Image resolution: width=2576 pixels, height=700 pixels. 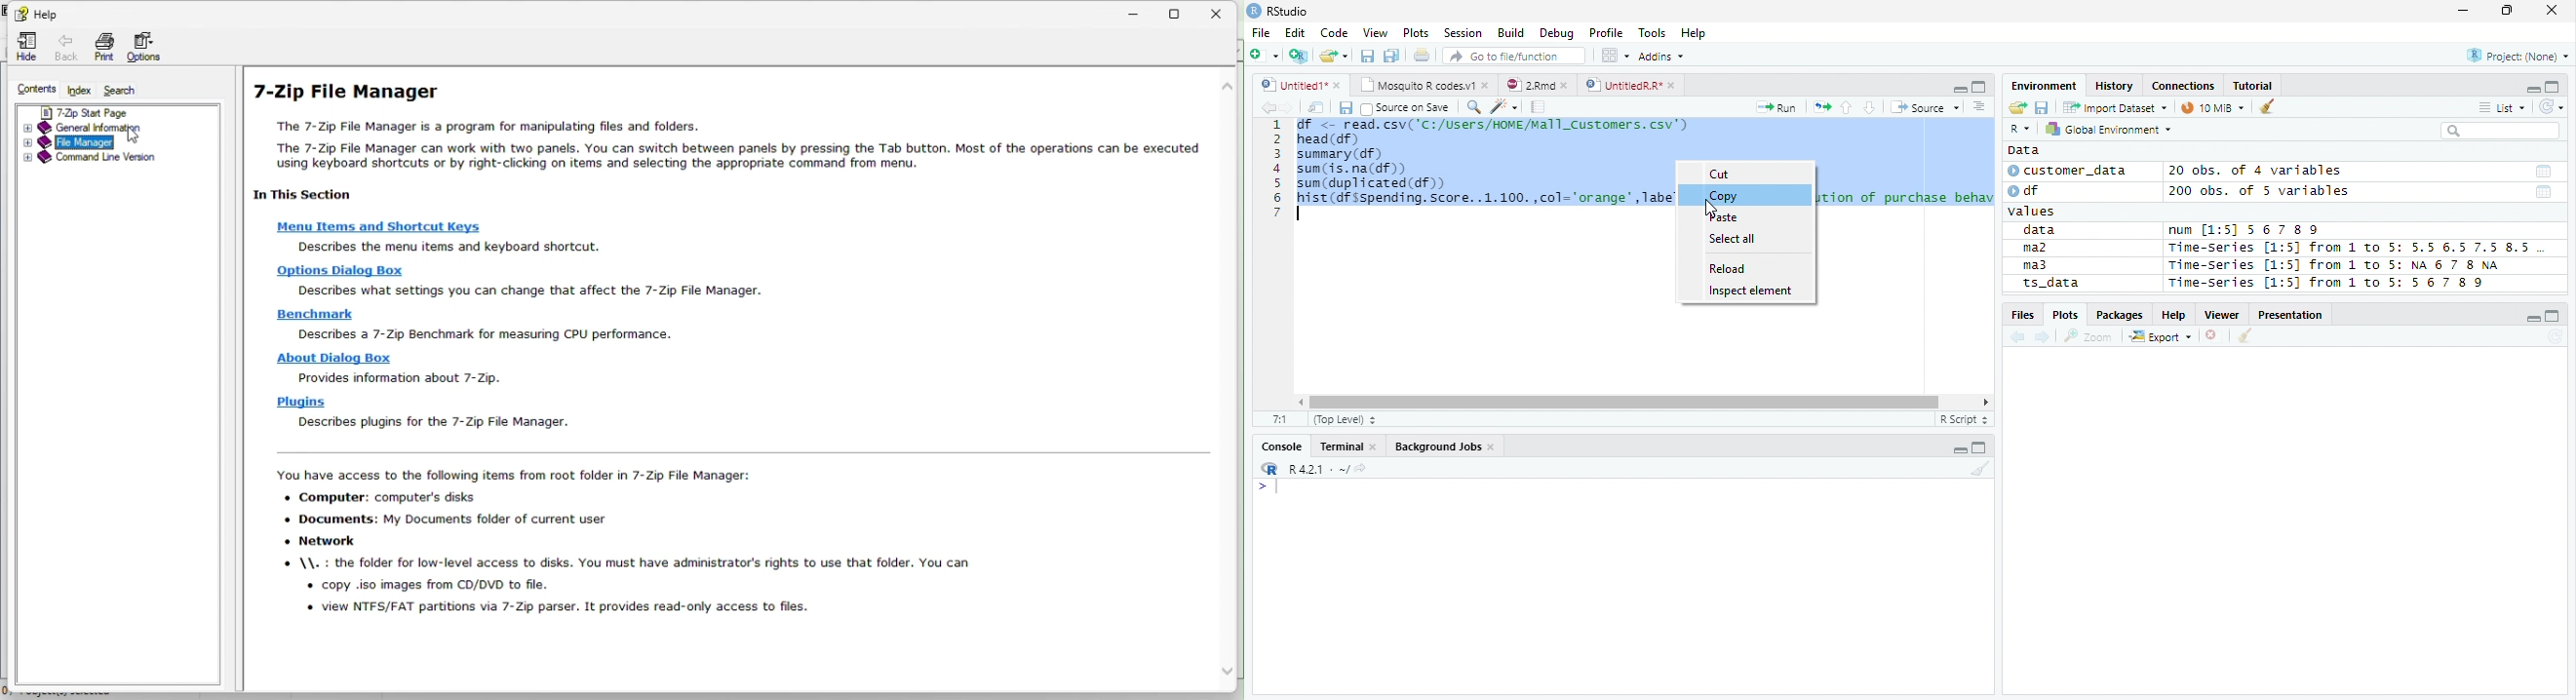 I want to click on Maximize, so click(x=1978, y=86).